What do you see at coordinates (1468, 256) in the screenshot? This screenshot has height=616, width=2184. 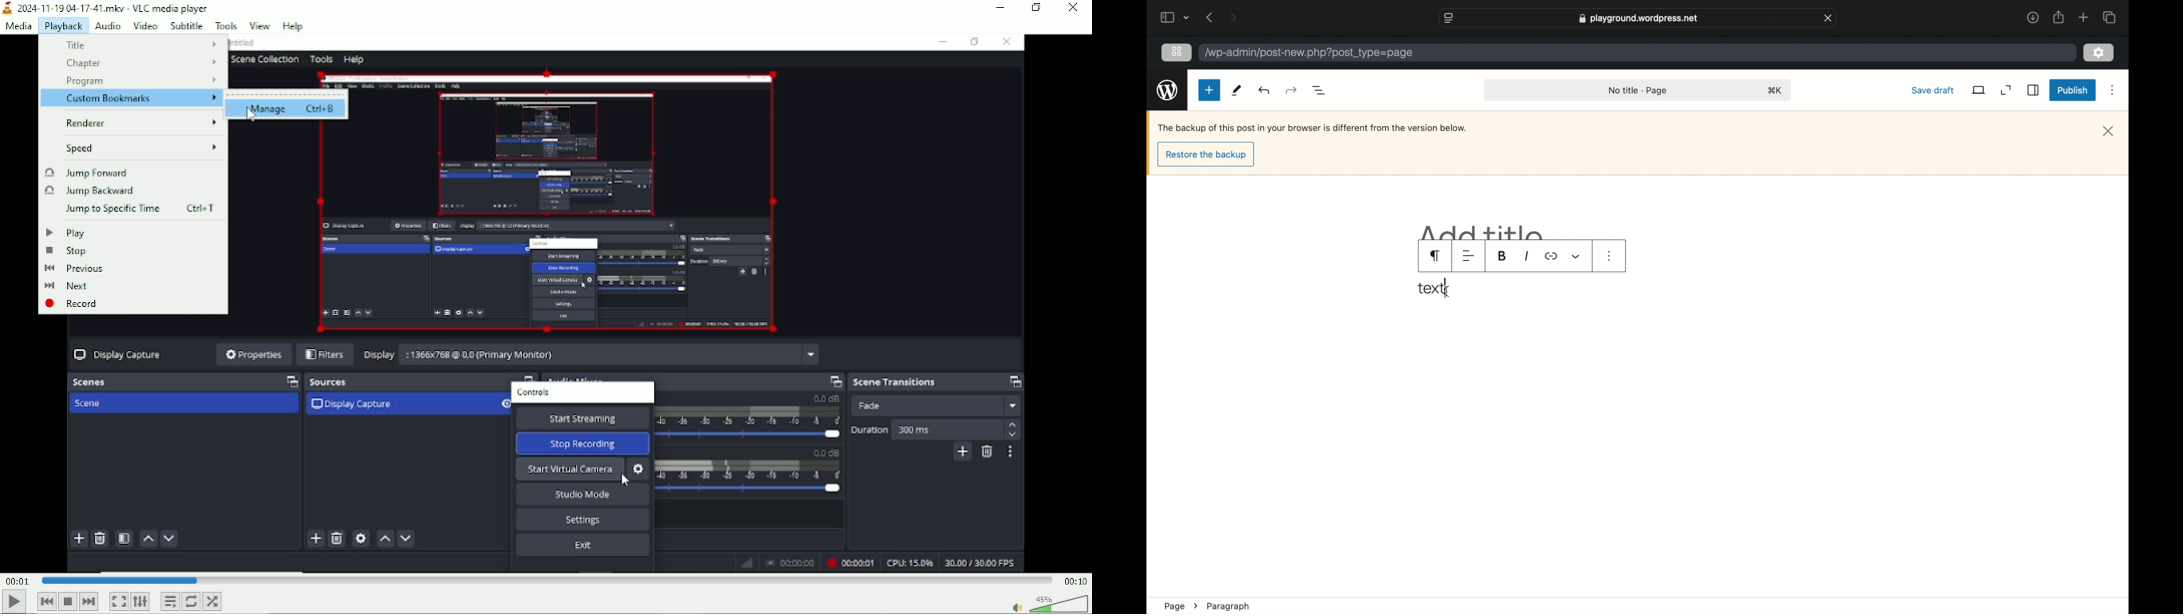 I see `alignment` at bounding box center [1468, 256].